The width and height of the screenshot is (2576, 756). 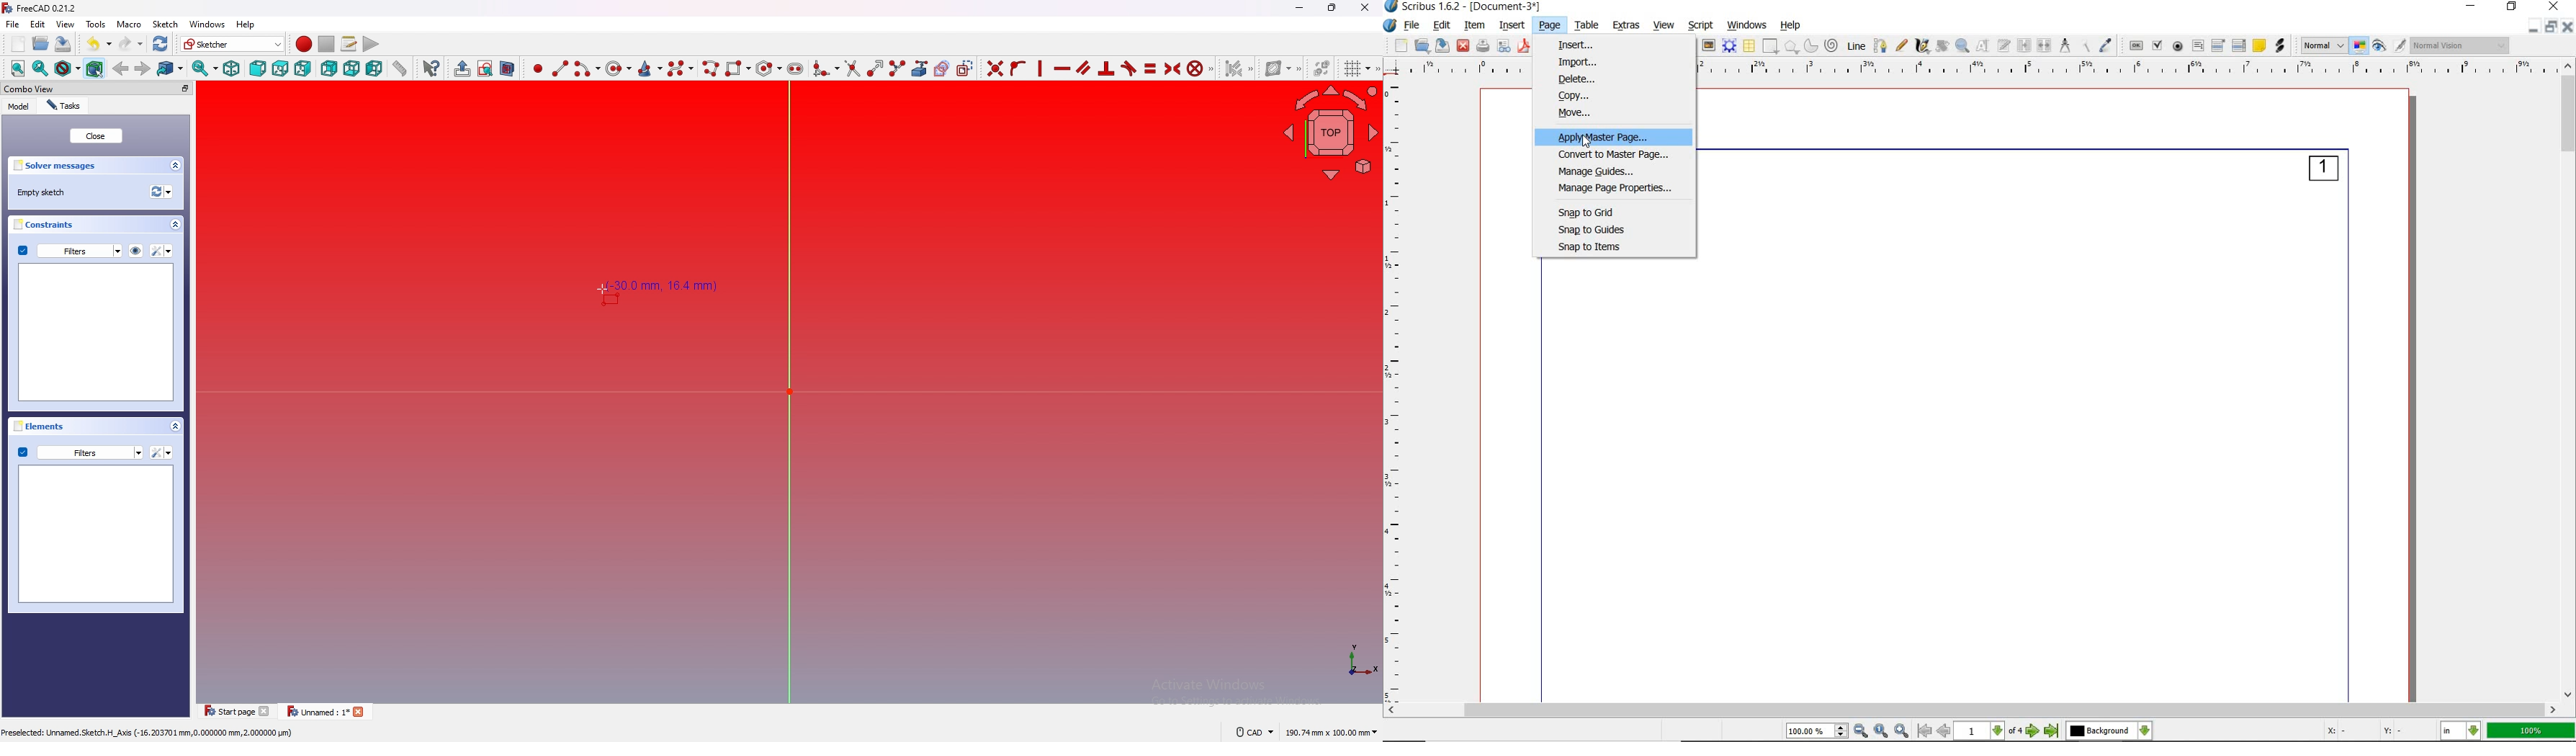 I want to click on delete, so click(x=1582, y=80).